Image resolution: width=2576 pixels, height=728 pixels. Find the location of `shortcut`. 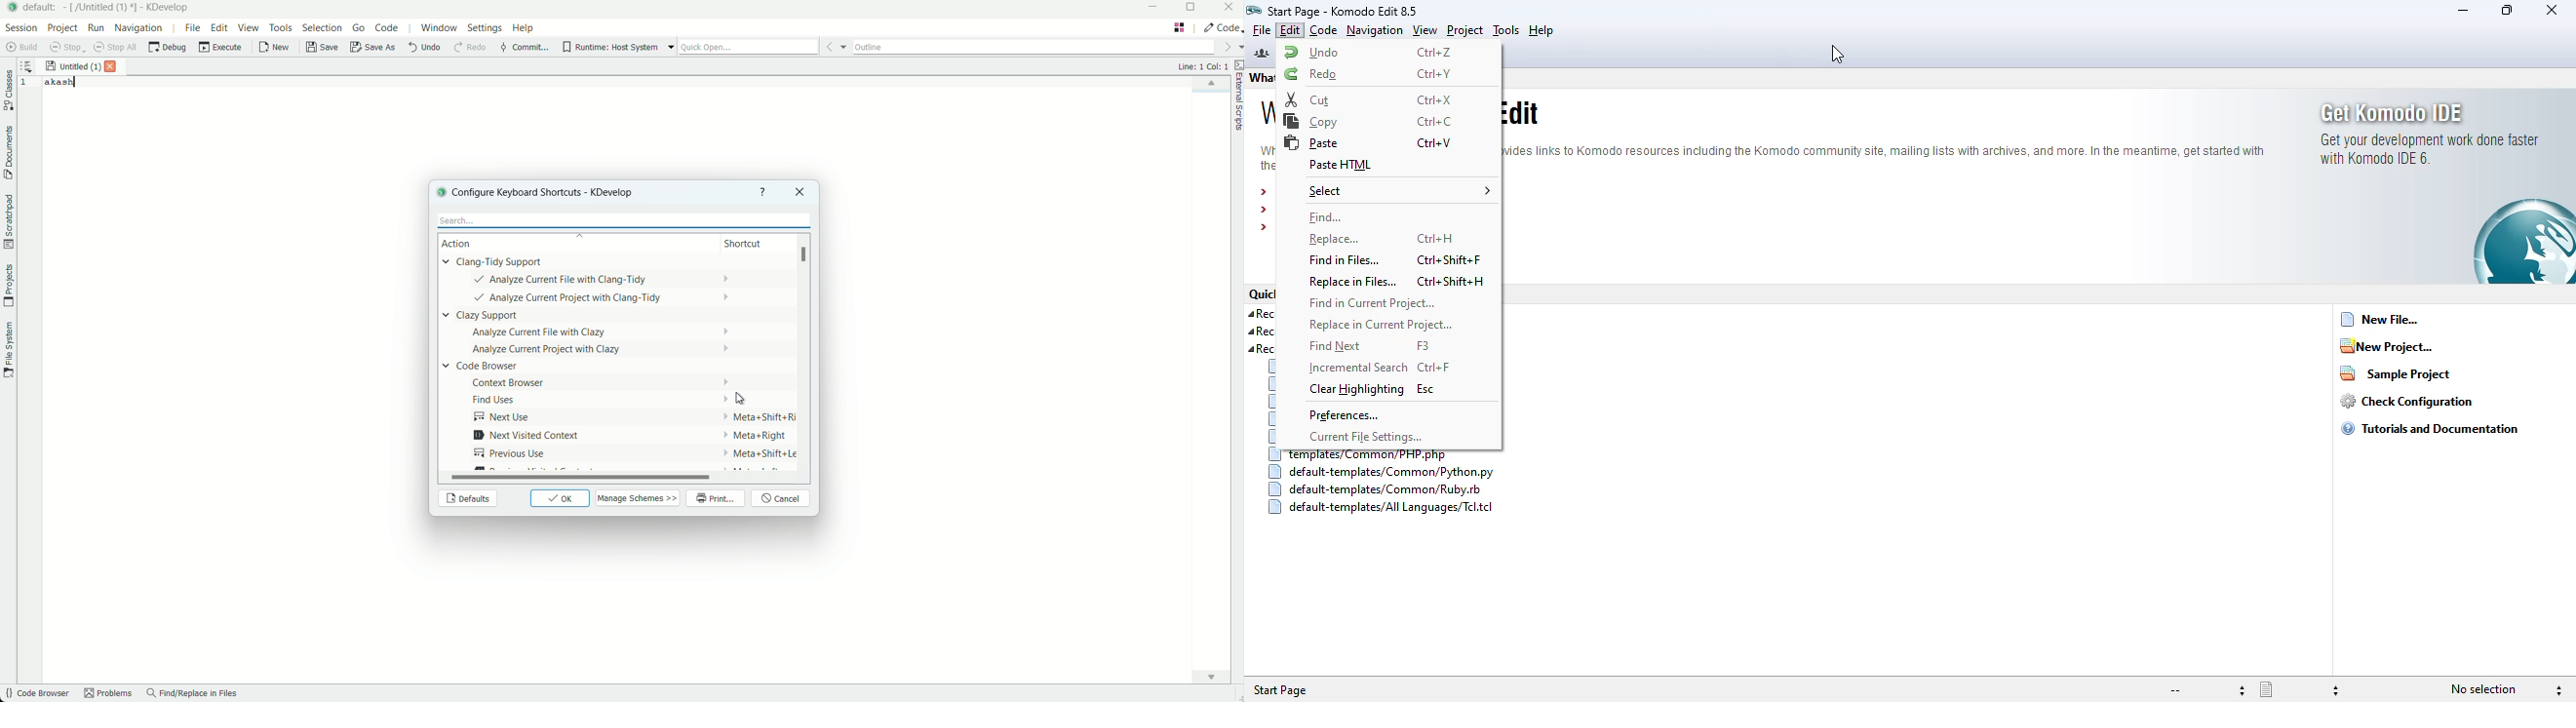

shortcut is located at coordinates (745, 244).